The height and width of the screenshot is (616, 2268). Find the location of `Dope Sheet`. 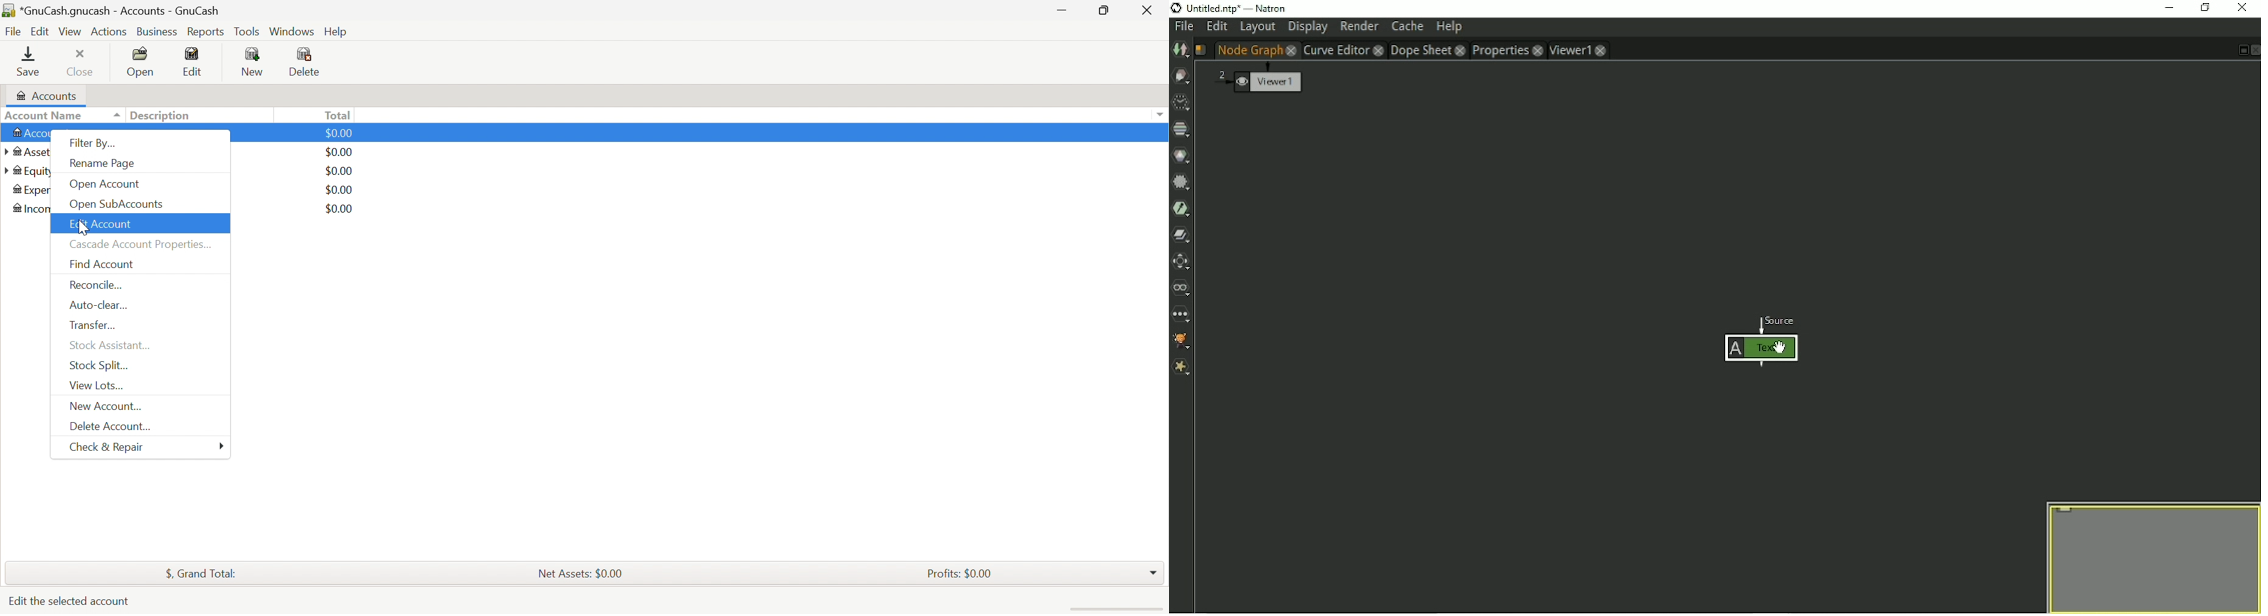

Dope Sheet is located at coordinates (1419, 50).